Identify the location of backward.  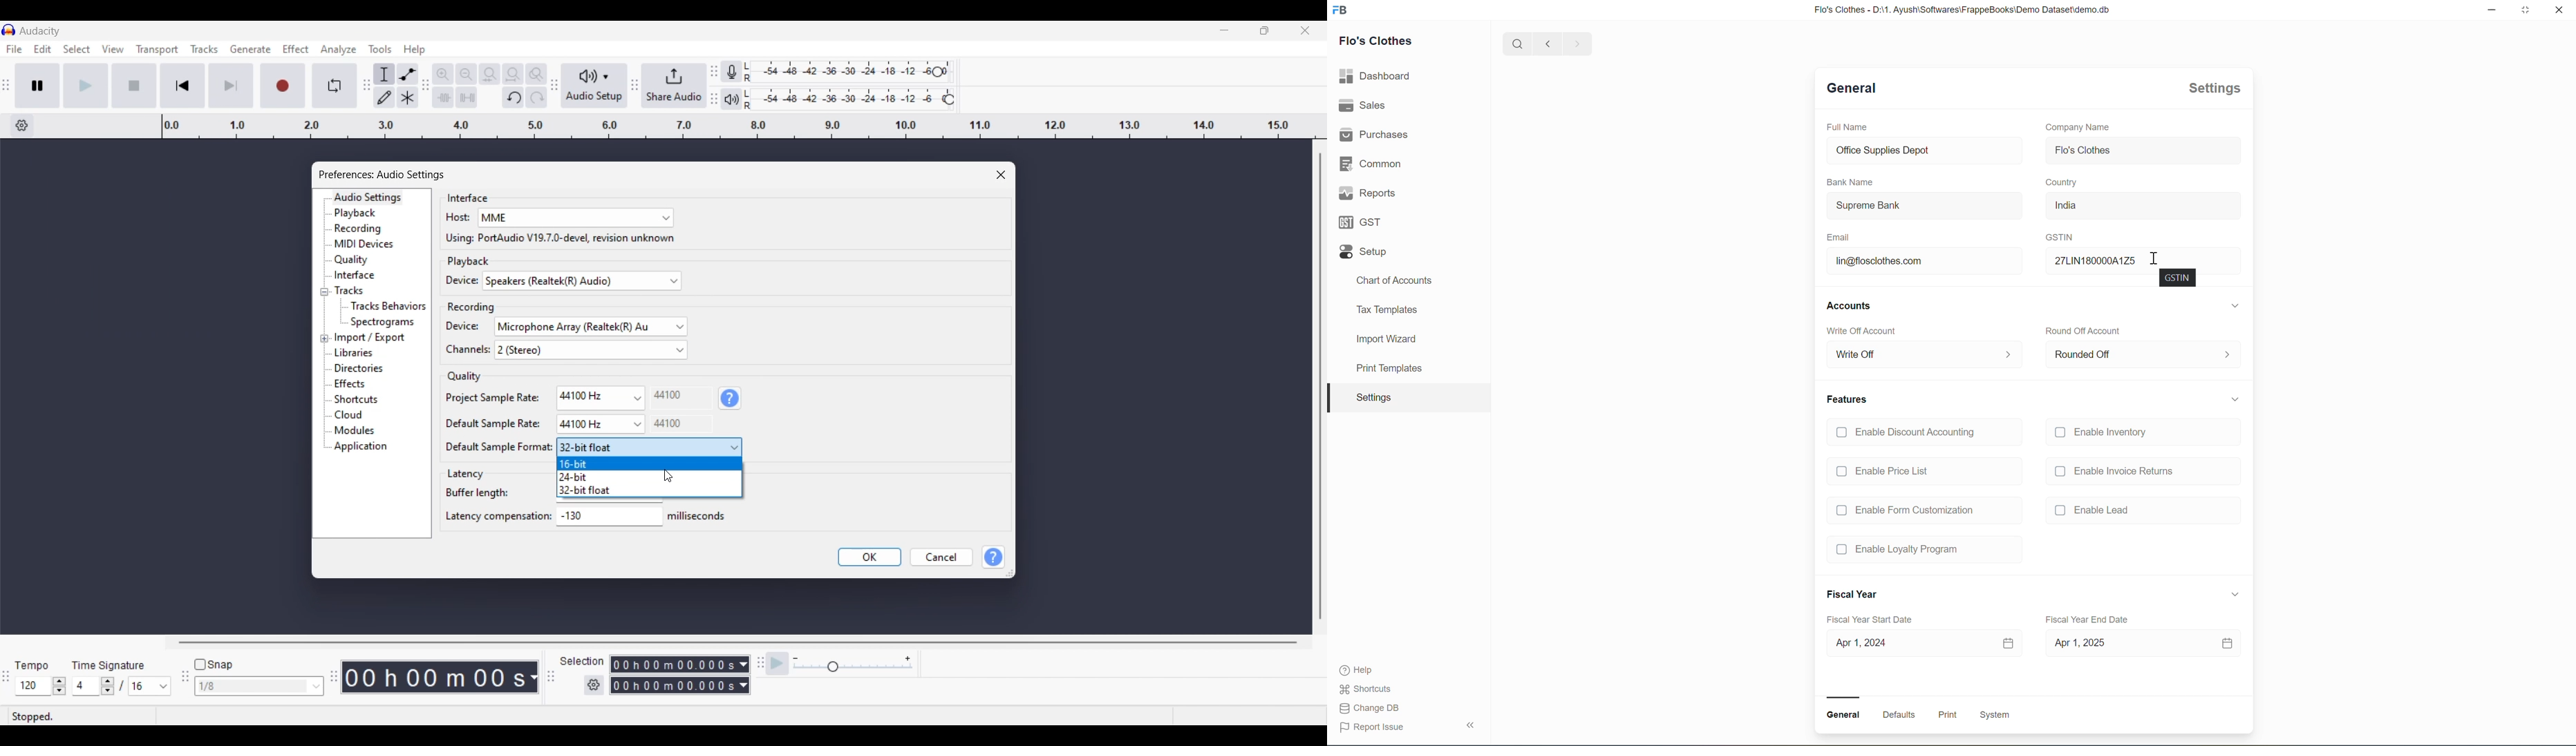
(1549, 43).